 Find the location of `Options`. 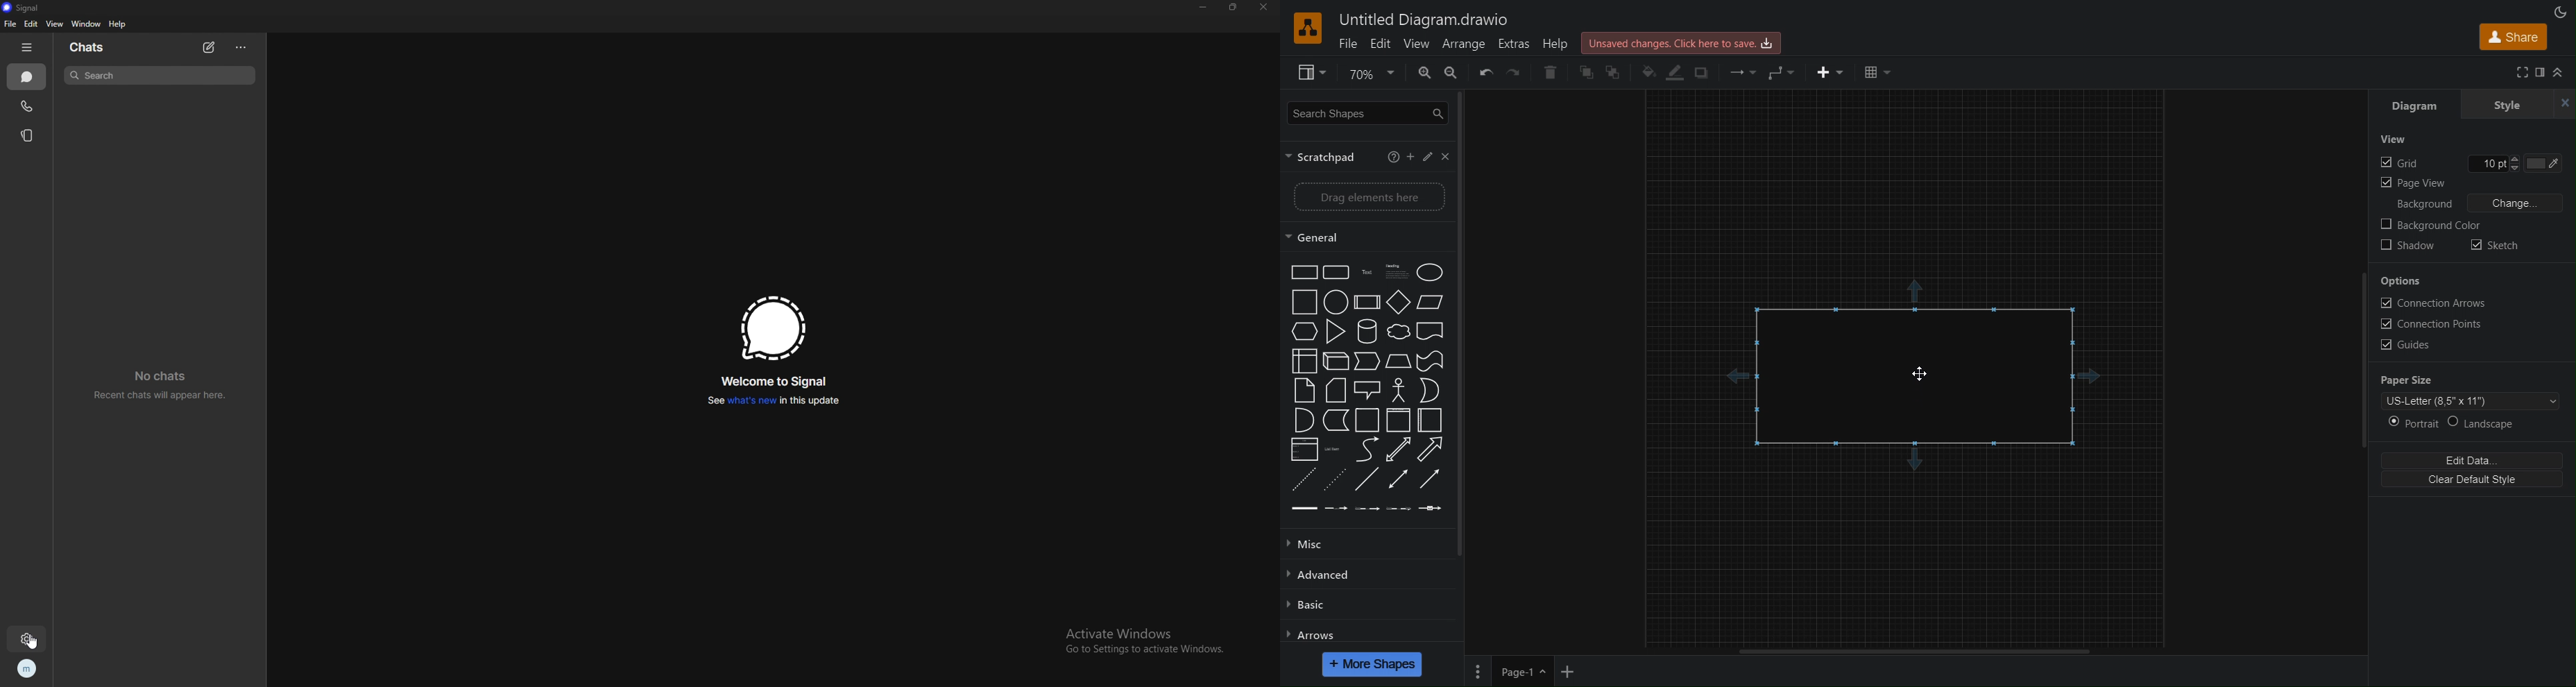

Options is located at coordinates (2401, 281).